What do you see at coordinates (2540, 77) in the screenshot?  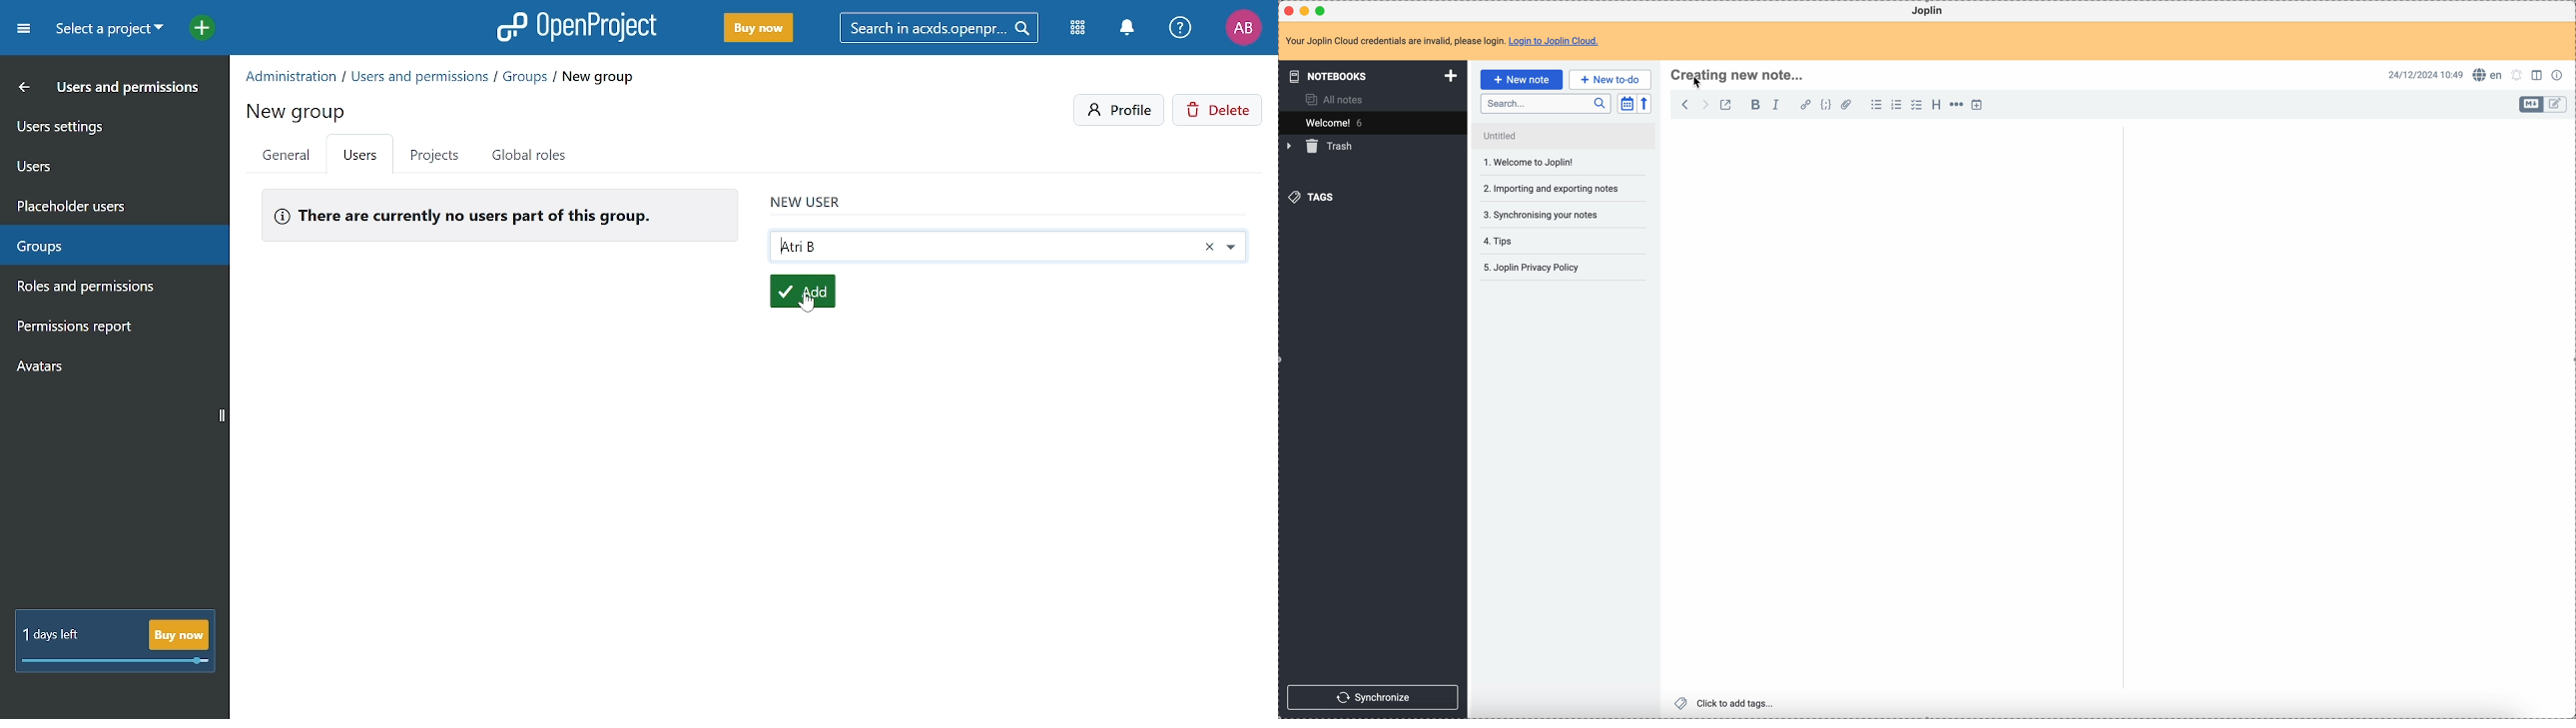 I see `toggle edit layout` at bounding box center [2540, 77].